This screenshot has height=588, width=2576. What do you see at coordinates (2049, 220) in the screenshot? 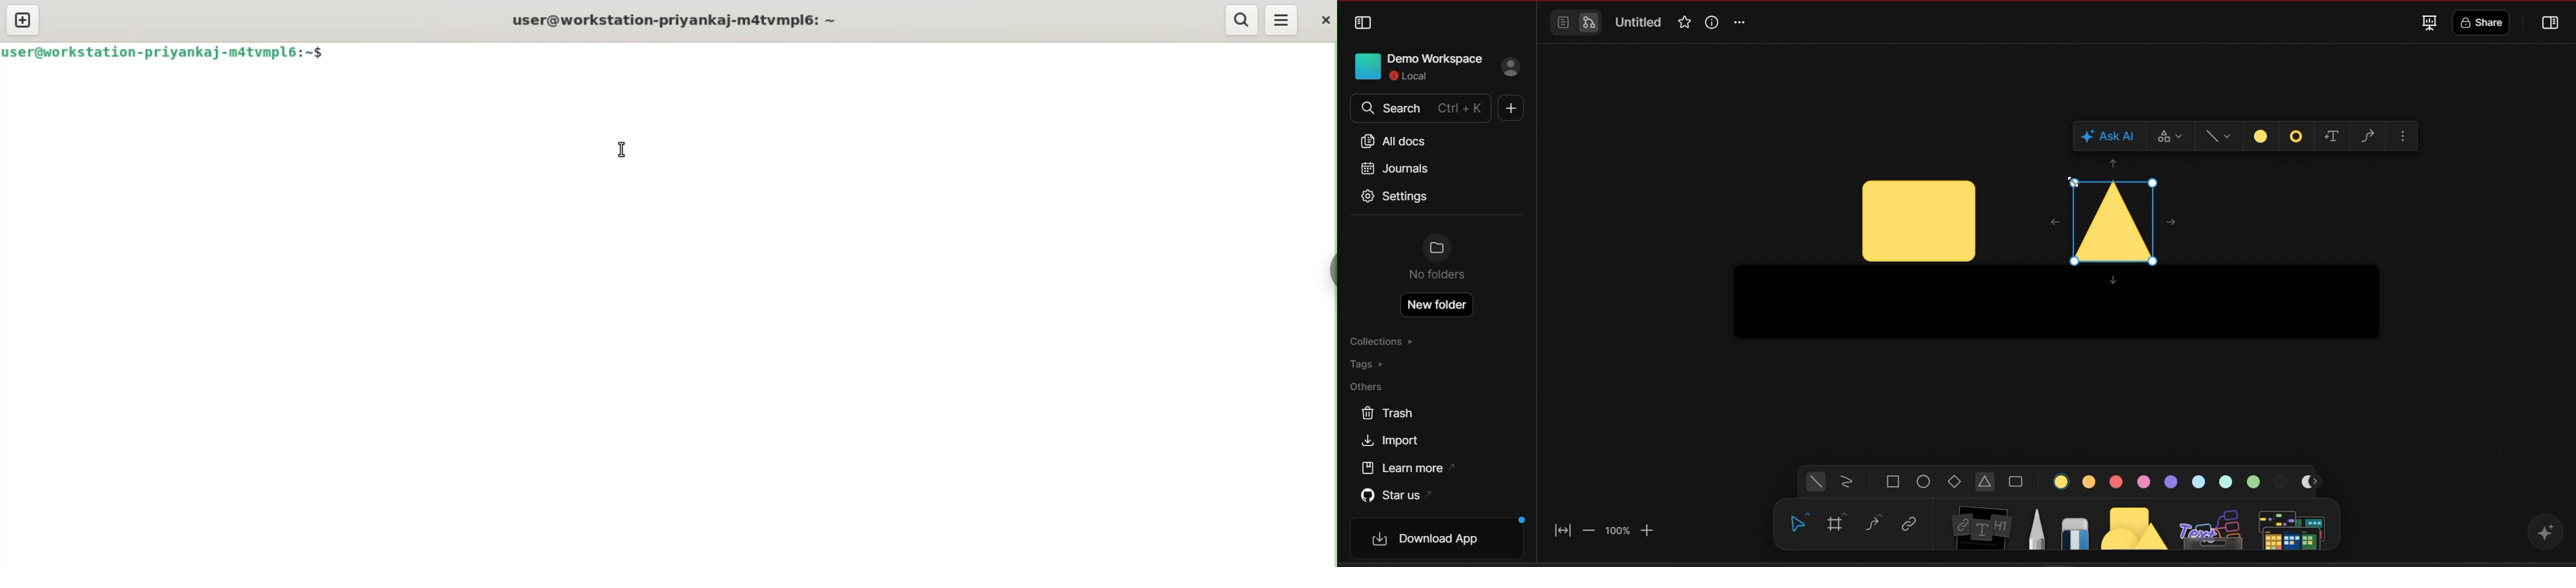
I see `move left` at bounding box center [2049, 220].